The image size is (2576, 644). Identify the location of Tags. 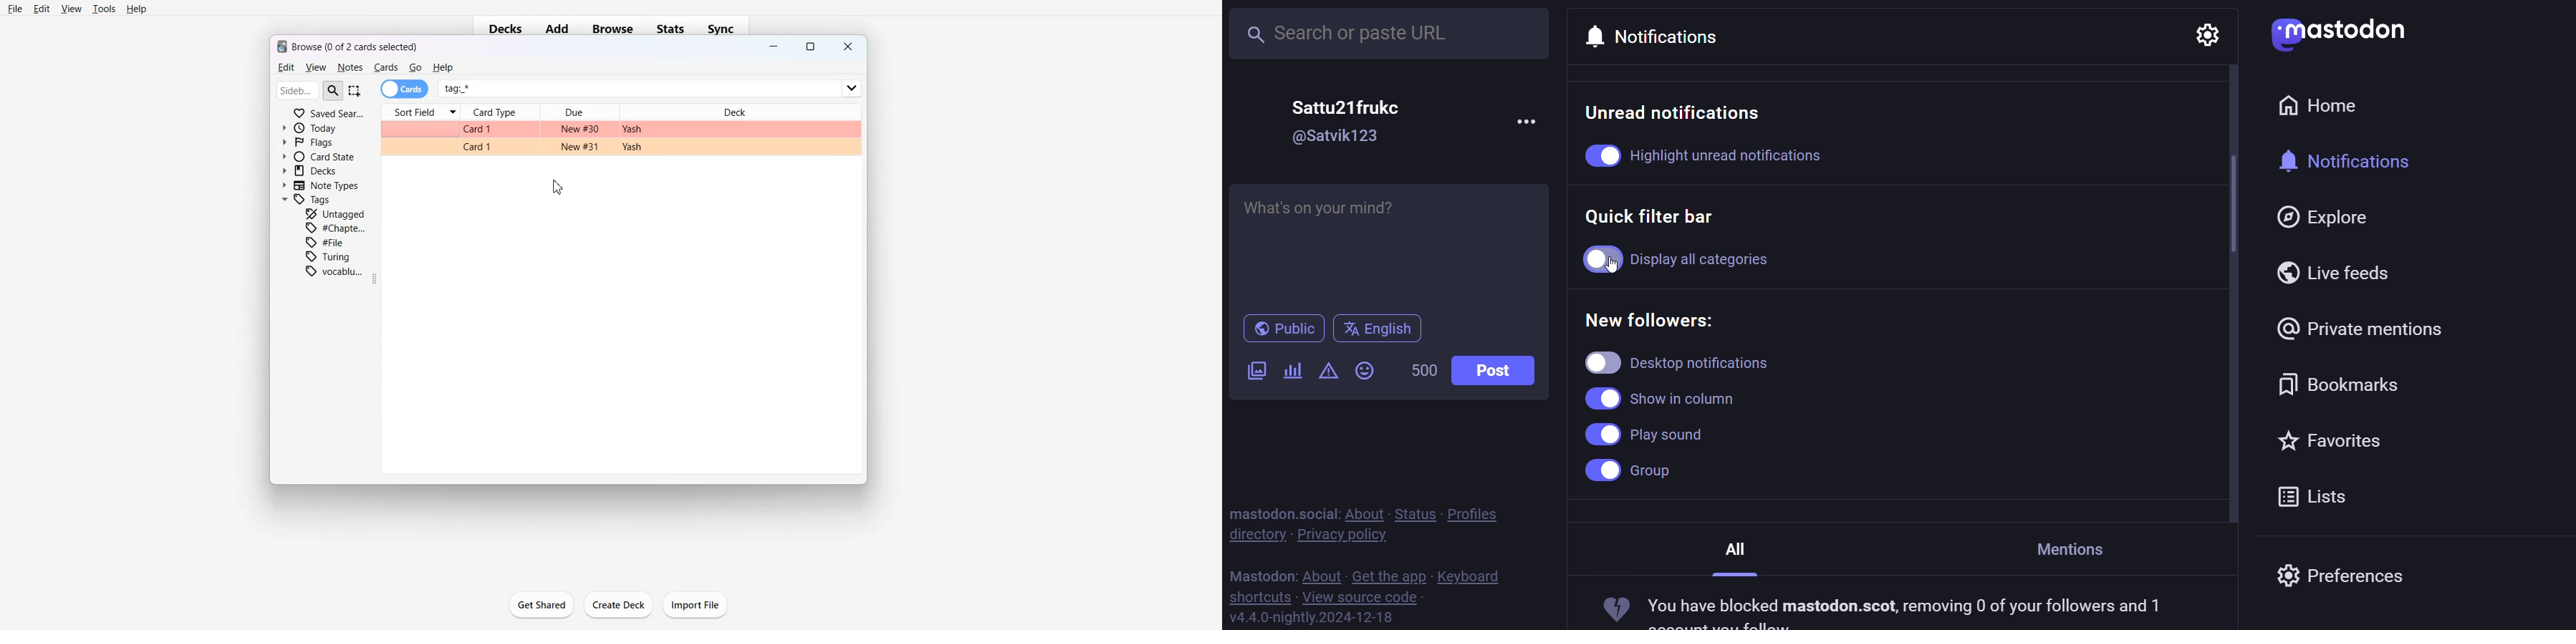
(308, 200).